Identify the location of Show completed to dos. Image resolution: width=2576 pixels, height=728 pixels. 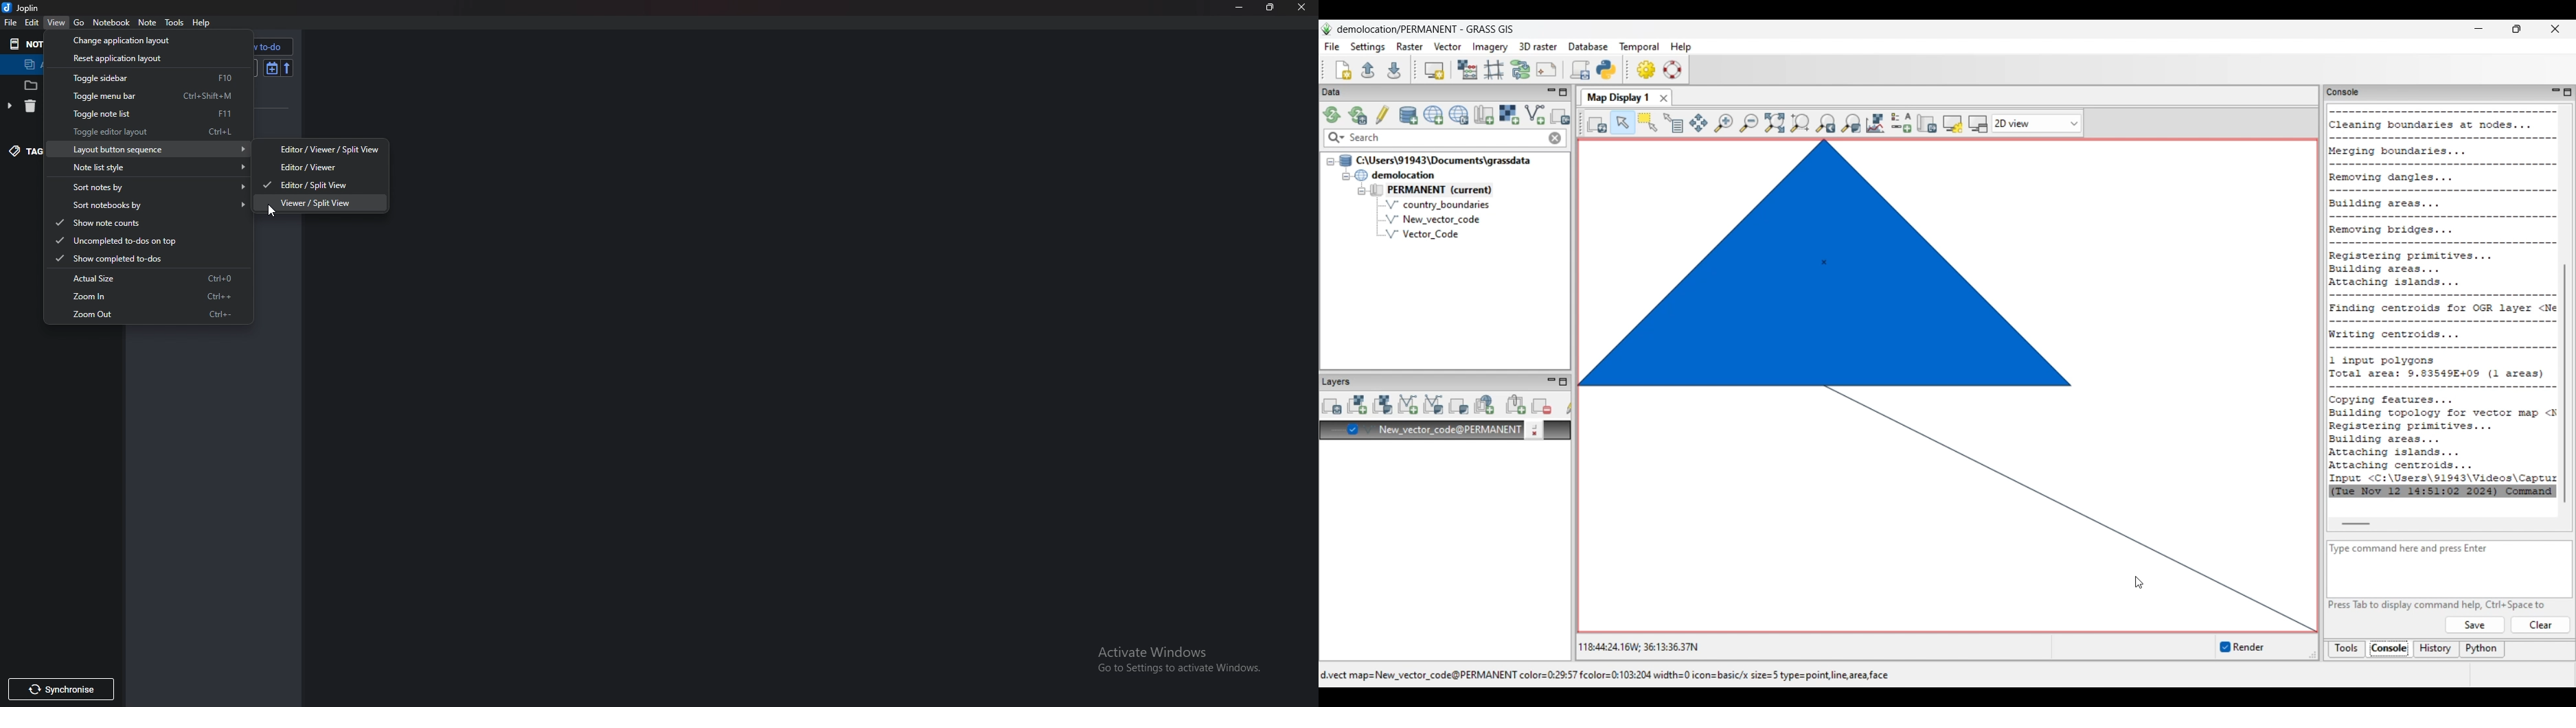
(141, 258).